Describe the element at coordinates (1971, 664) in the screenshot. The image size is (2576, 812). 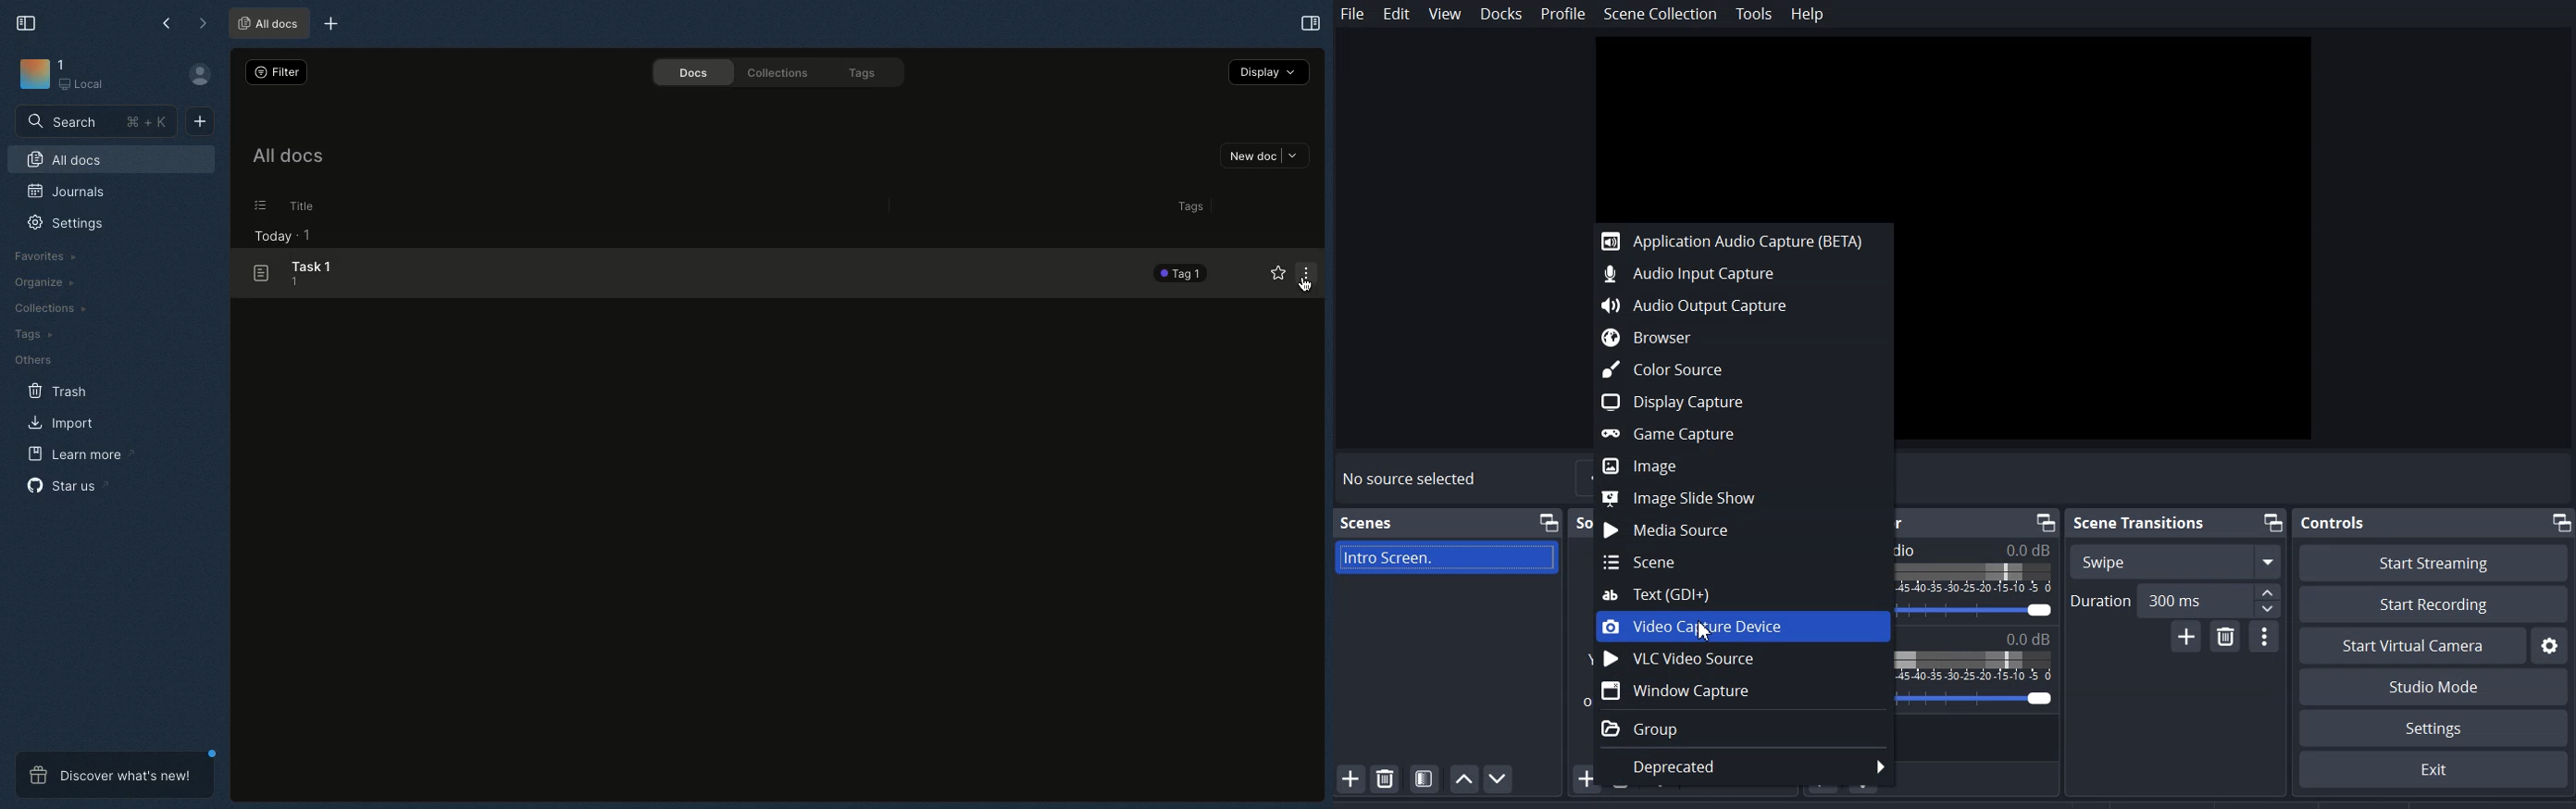
I see `Volume Indicator` at that location.